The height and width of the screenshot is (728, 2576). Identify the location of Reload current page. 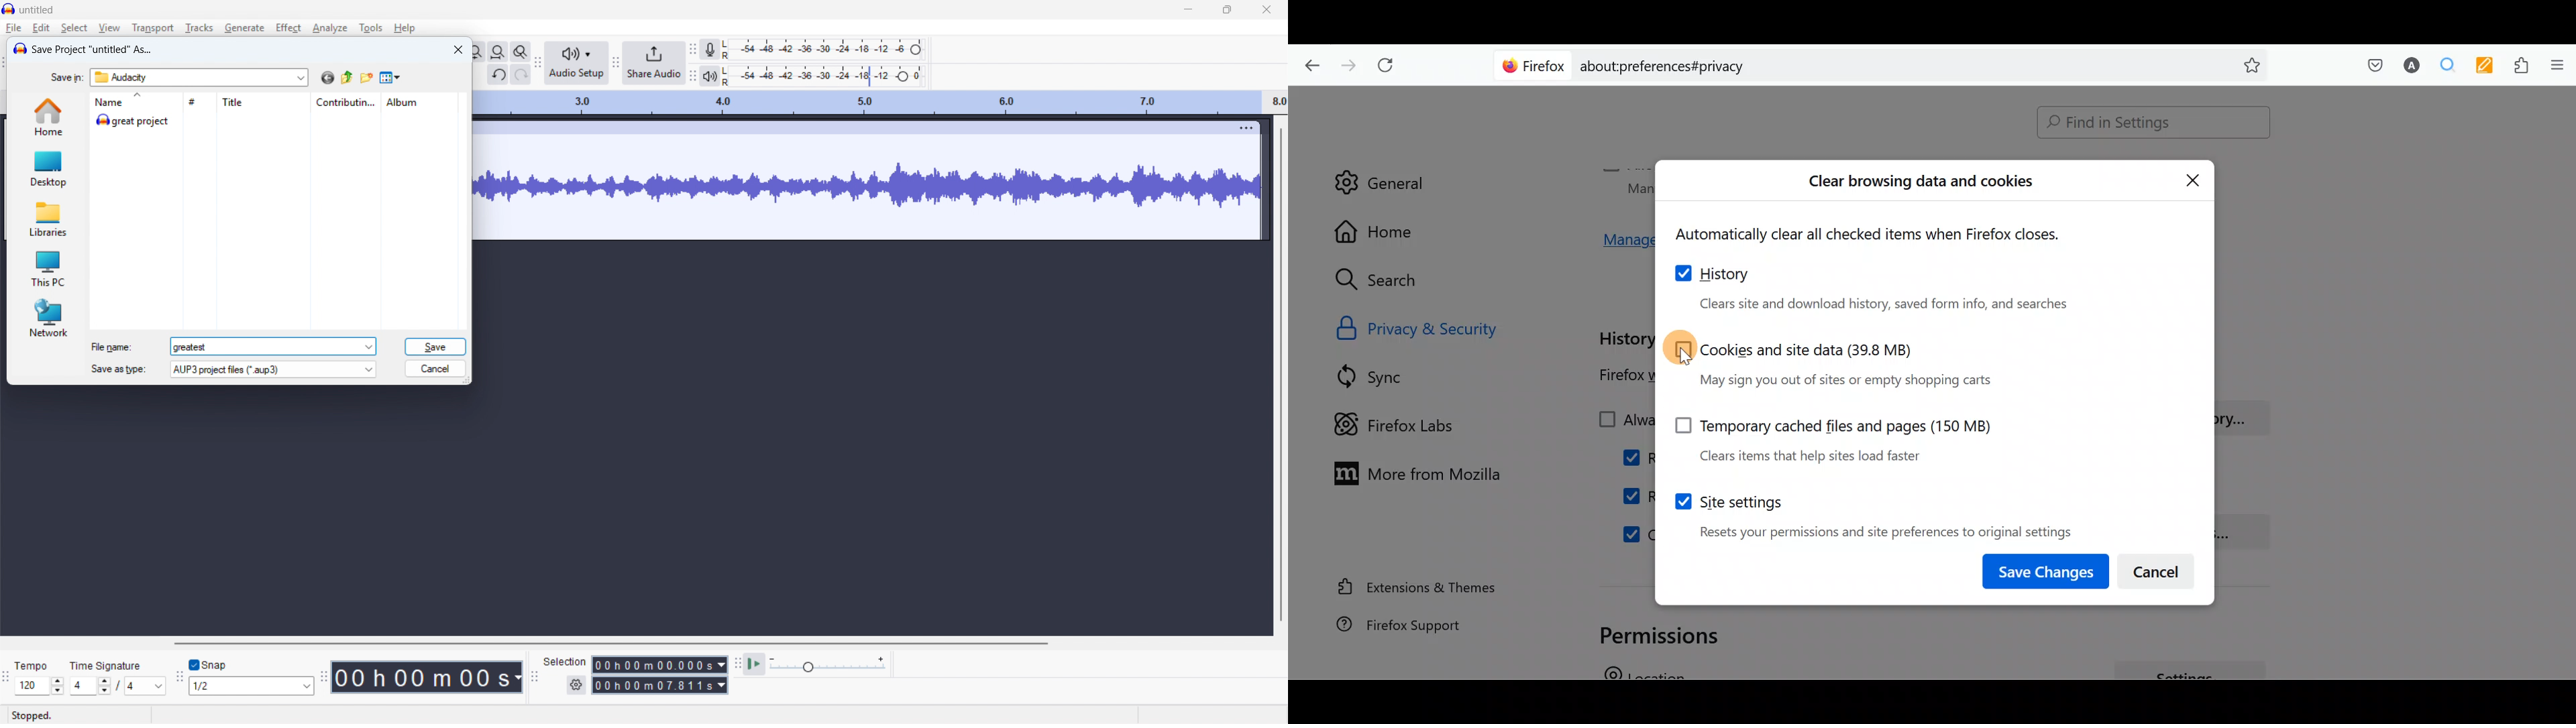
(1390, 66).